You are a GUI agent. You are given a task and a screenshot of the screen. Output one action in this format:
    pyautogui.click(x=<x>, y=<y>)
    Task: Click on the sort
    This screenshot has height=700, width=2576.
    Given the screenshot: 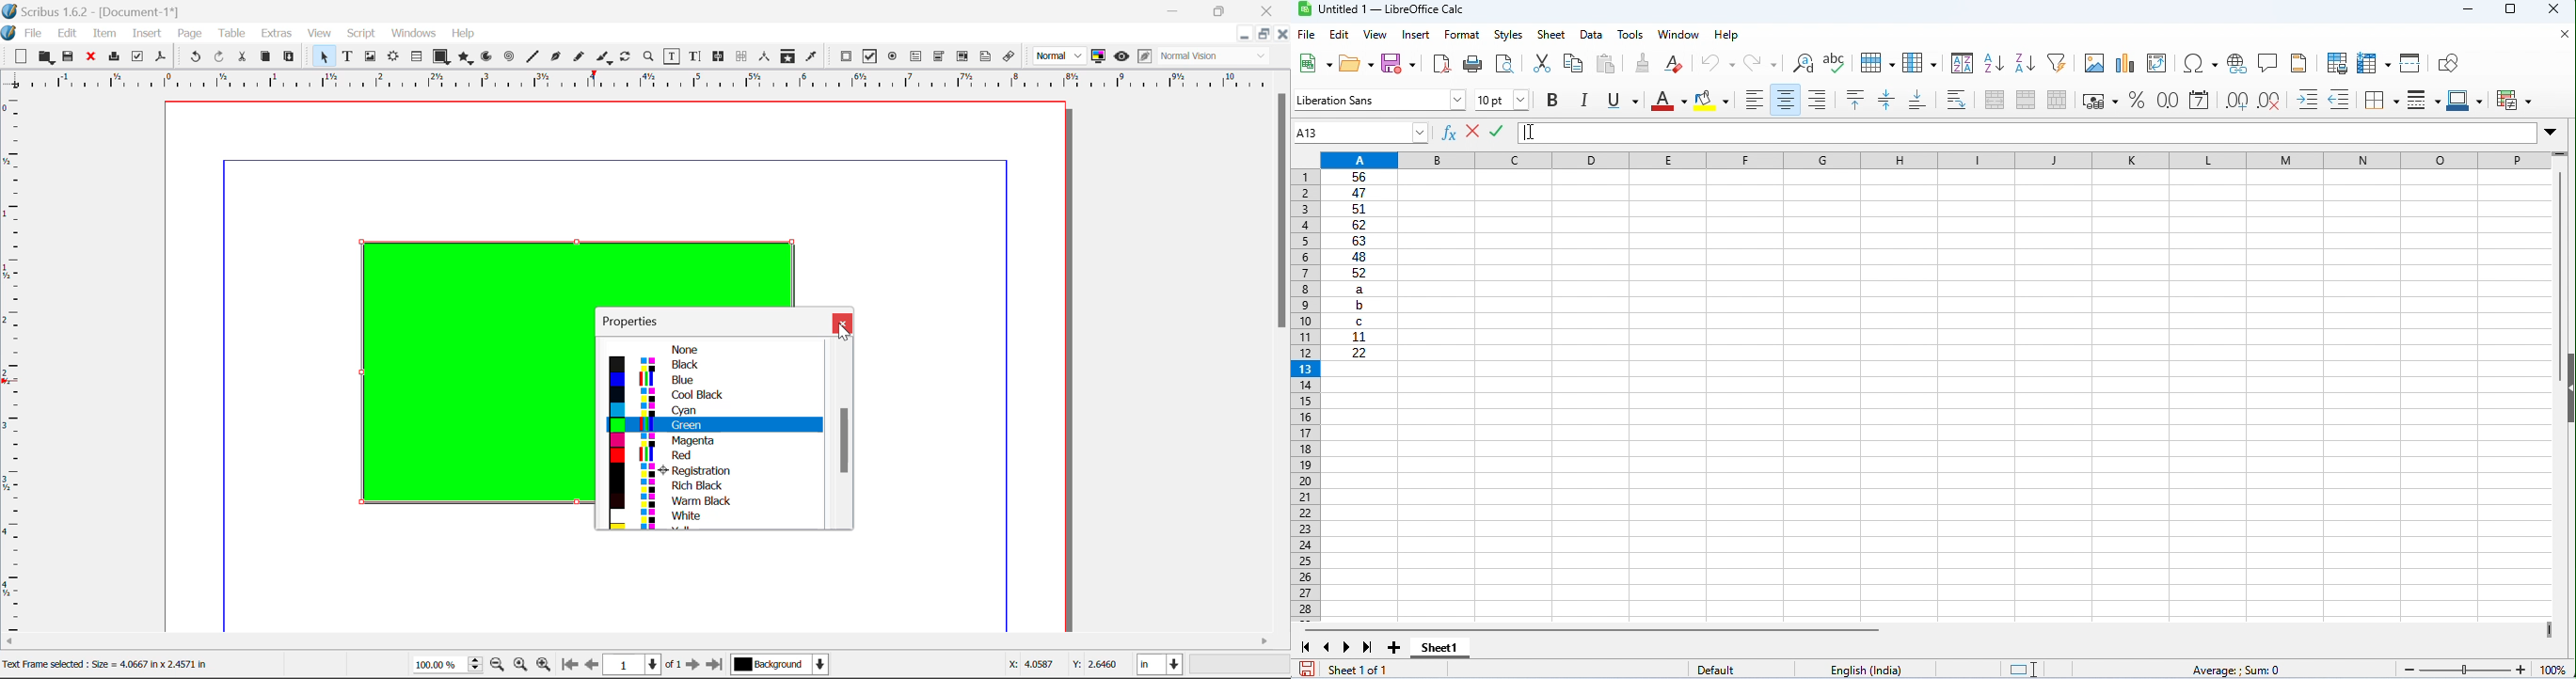 What is the action you would take?
    pyautogui.click(x=1963, y=63)
    